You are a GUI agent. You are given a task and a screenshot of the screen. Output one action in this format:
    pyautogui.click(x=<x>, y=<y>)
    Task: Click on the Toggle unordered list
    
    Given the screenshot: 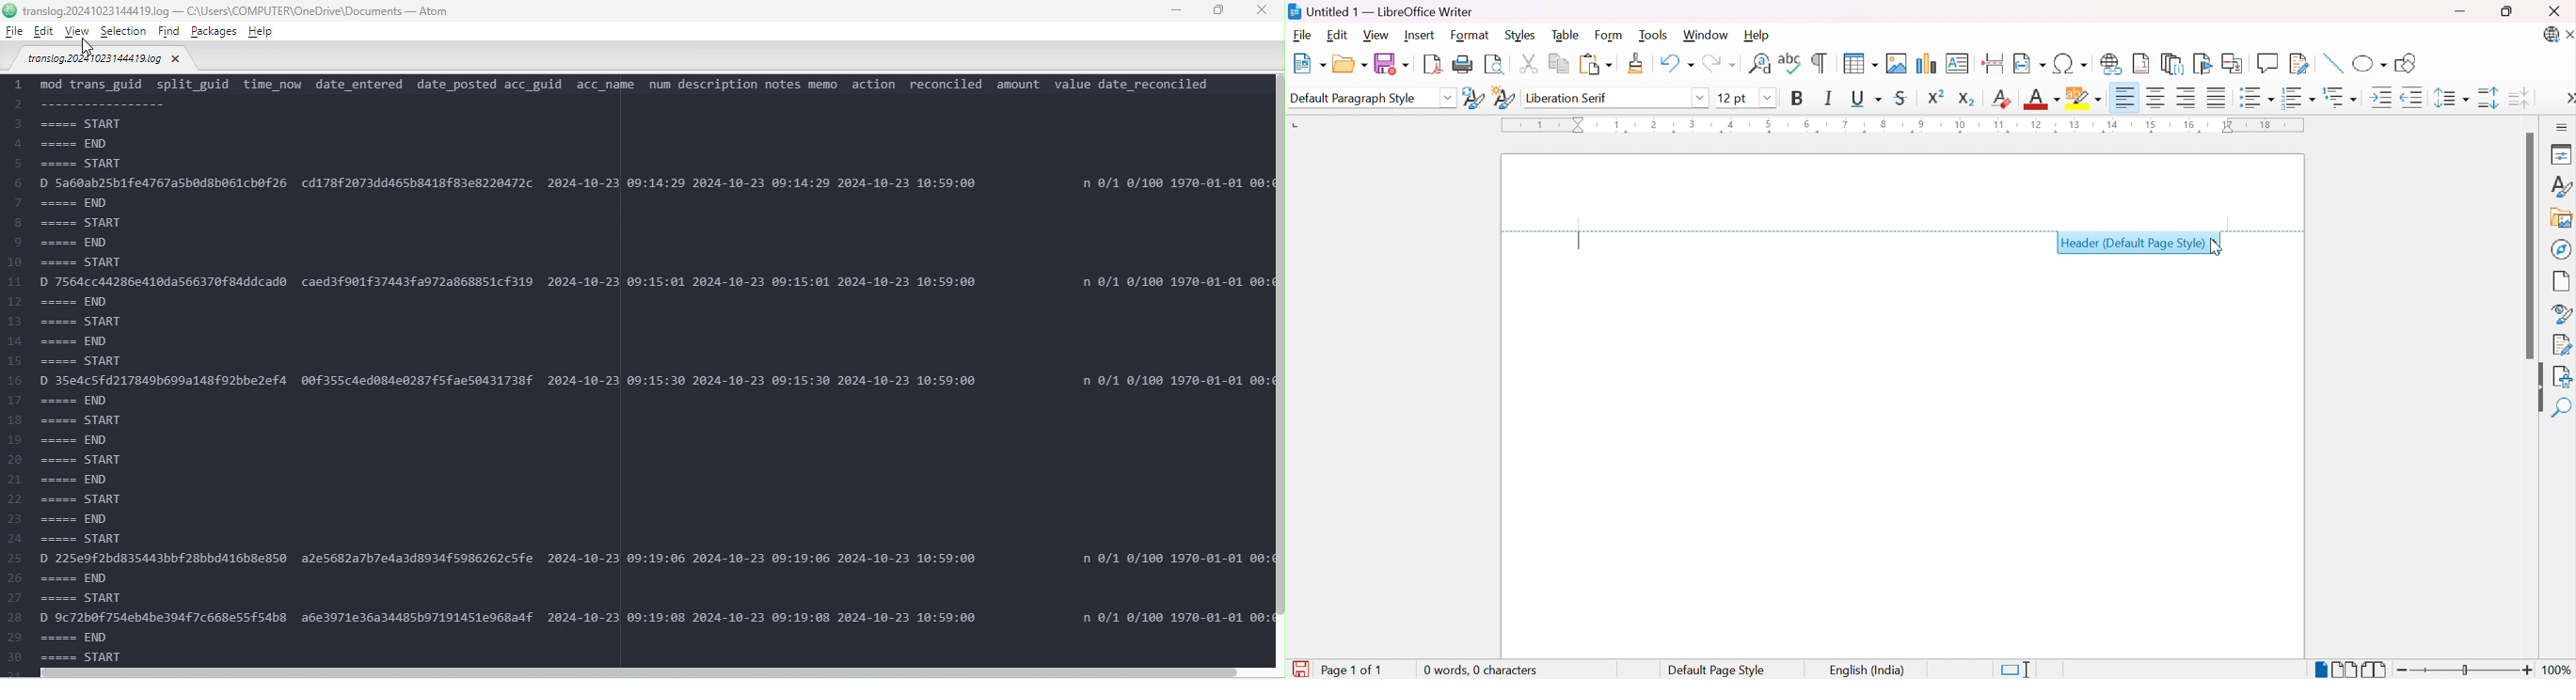 What is the action you would take?
    pyautogui.click(x=2258, y=97)
    